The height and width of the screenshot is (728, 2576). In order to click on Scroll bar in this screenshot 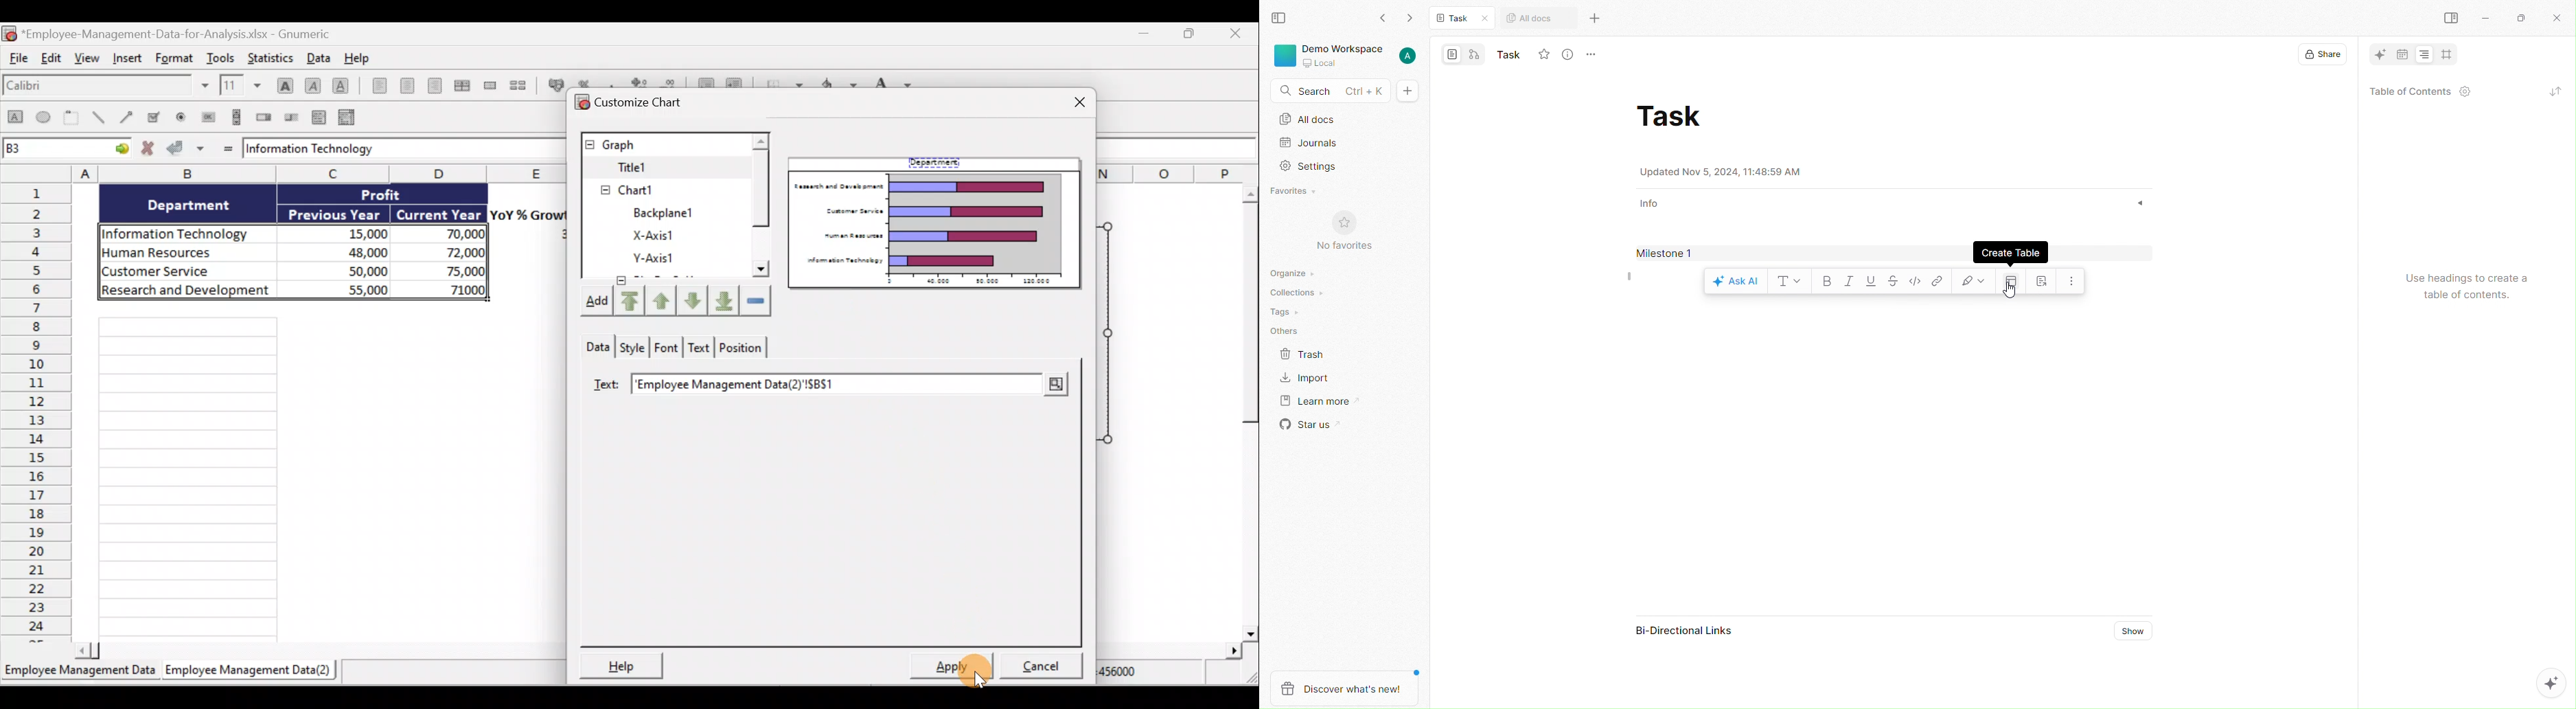, I will do `click(761, 214)`.